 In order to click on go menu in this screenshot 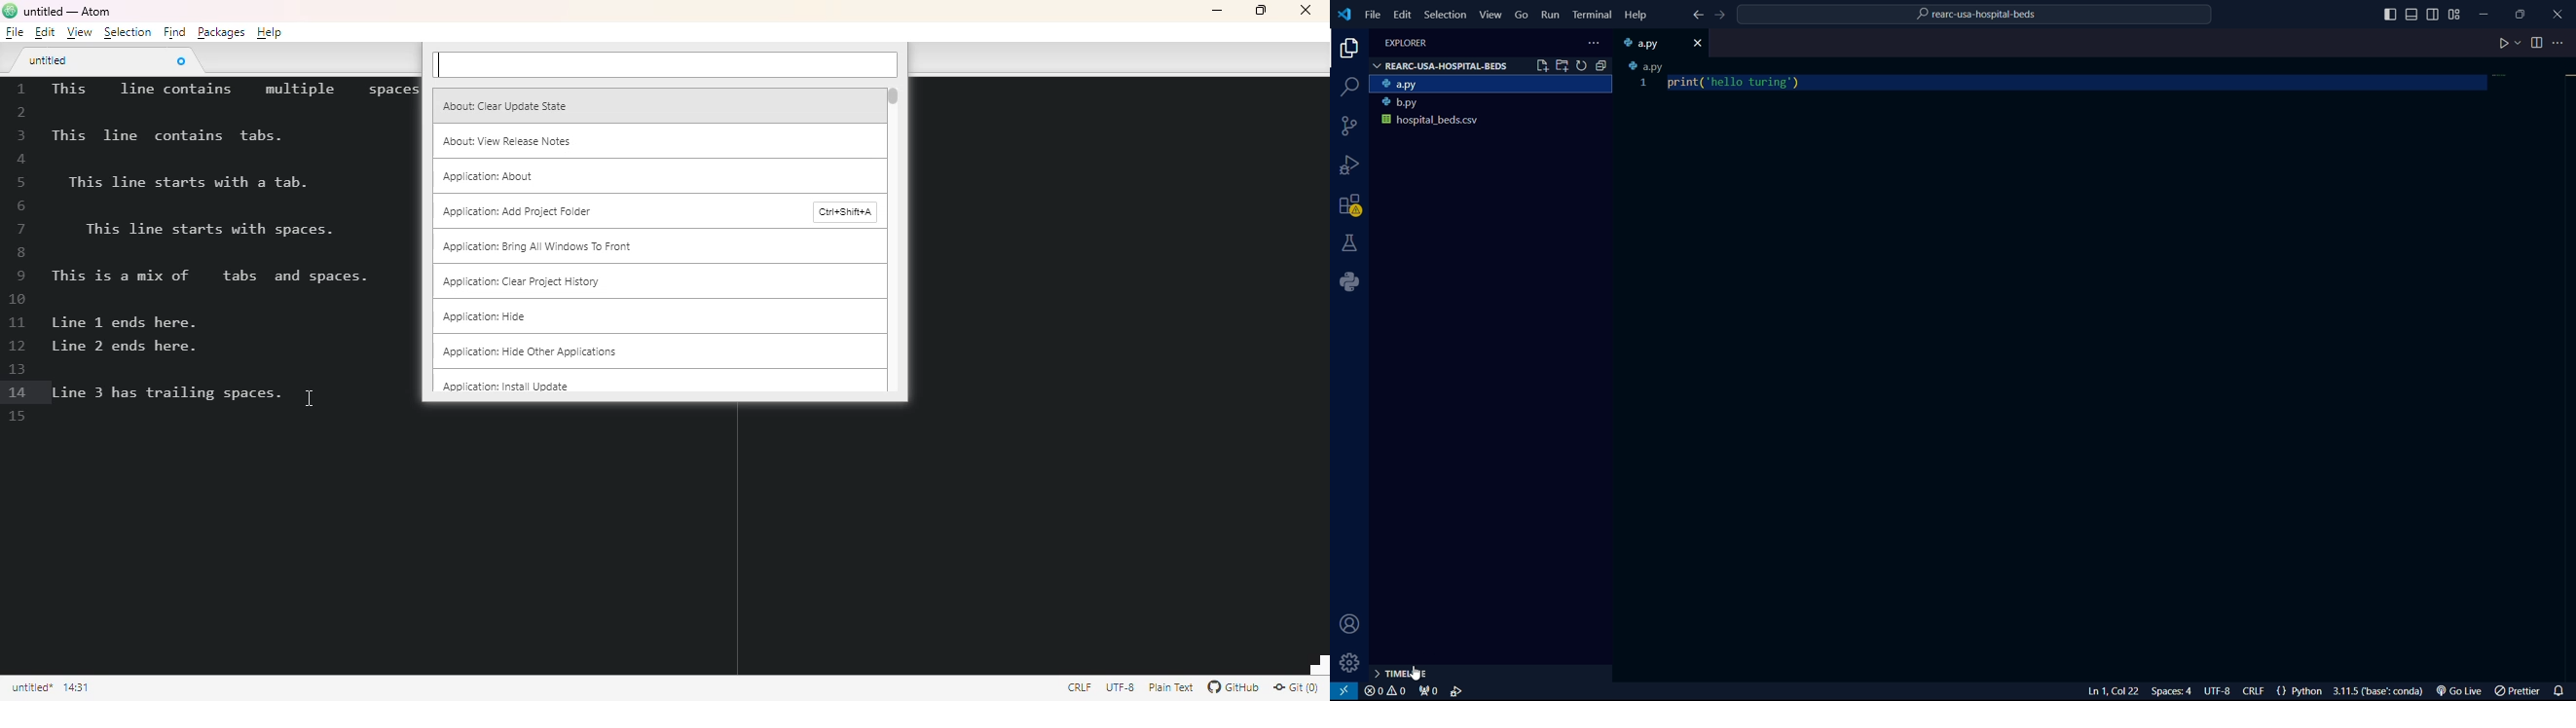, I will do `click(1522, 15)`.